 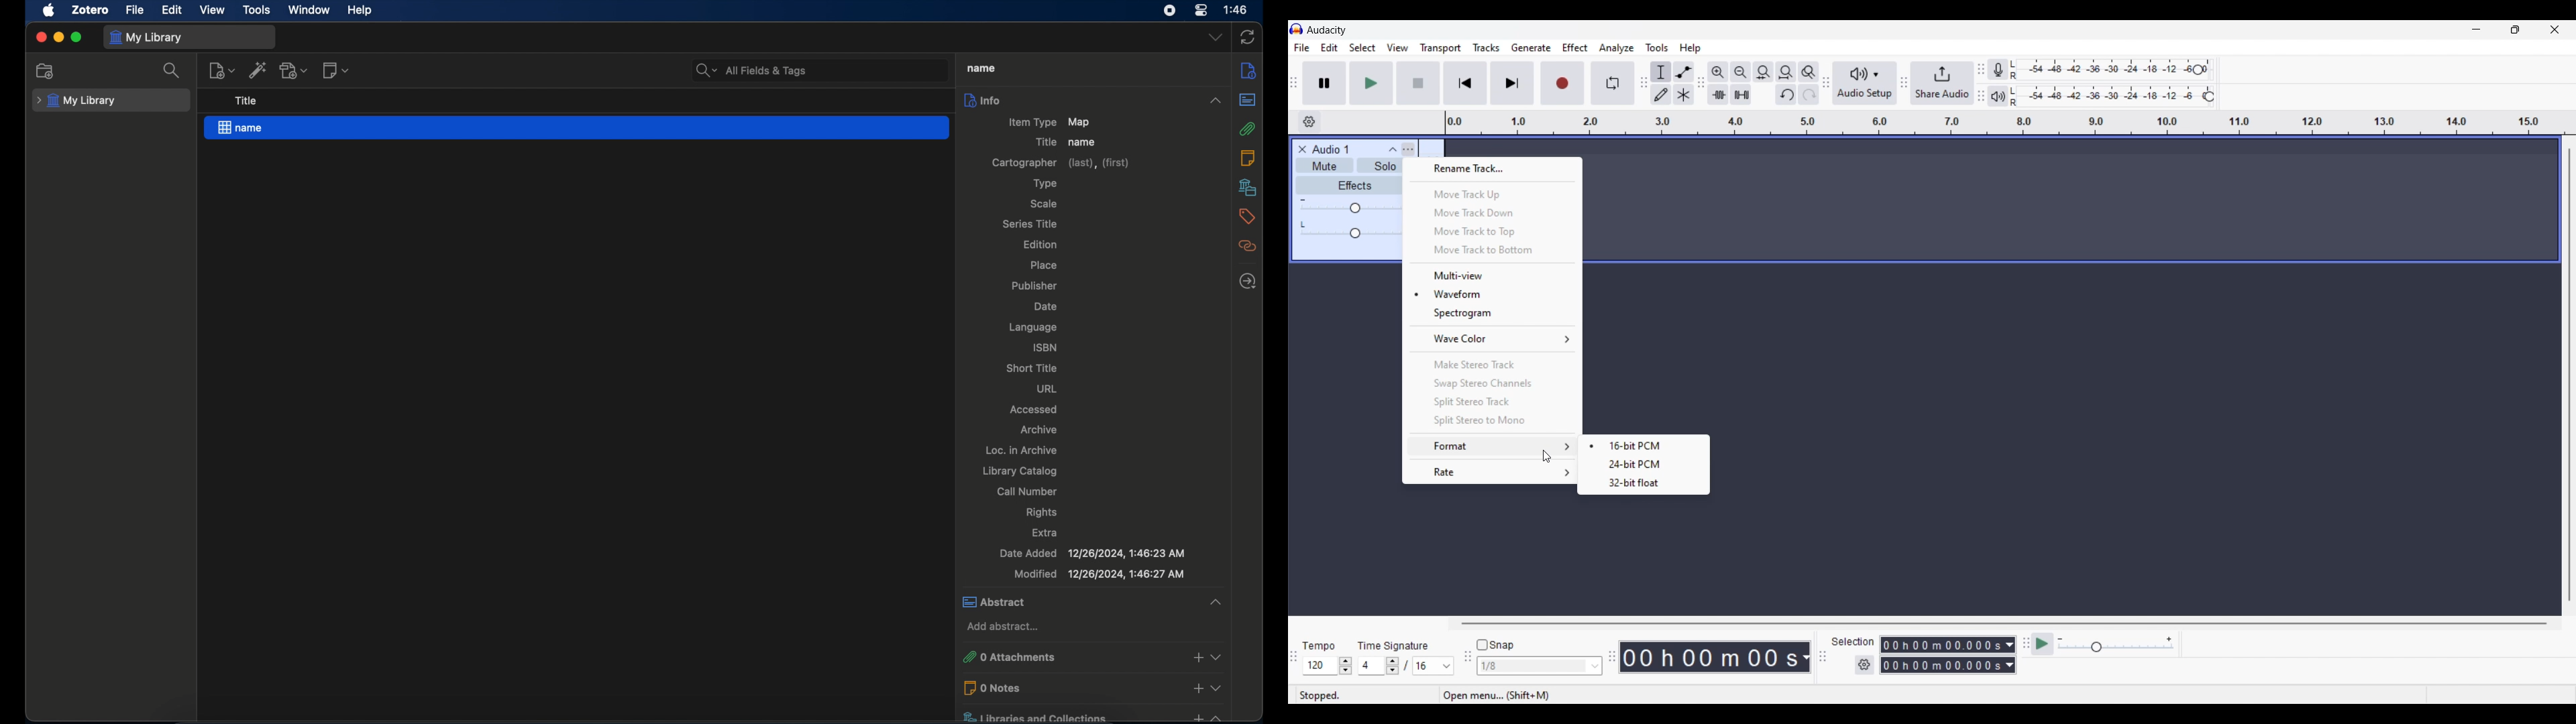 What do you see at coordinates (1661, 72) in the screenshot?
I see `Selection tool` at bounding box center [1661, 72].